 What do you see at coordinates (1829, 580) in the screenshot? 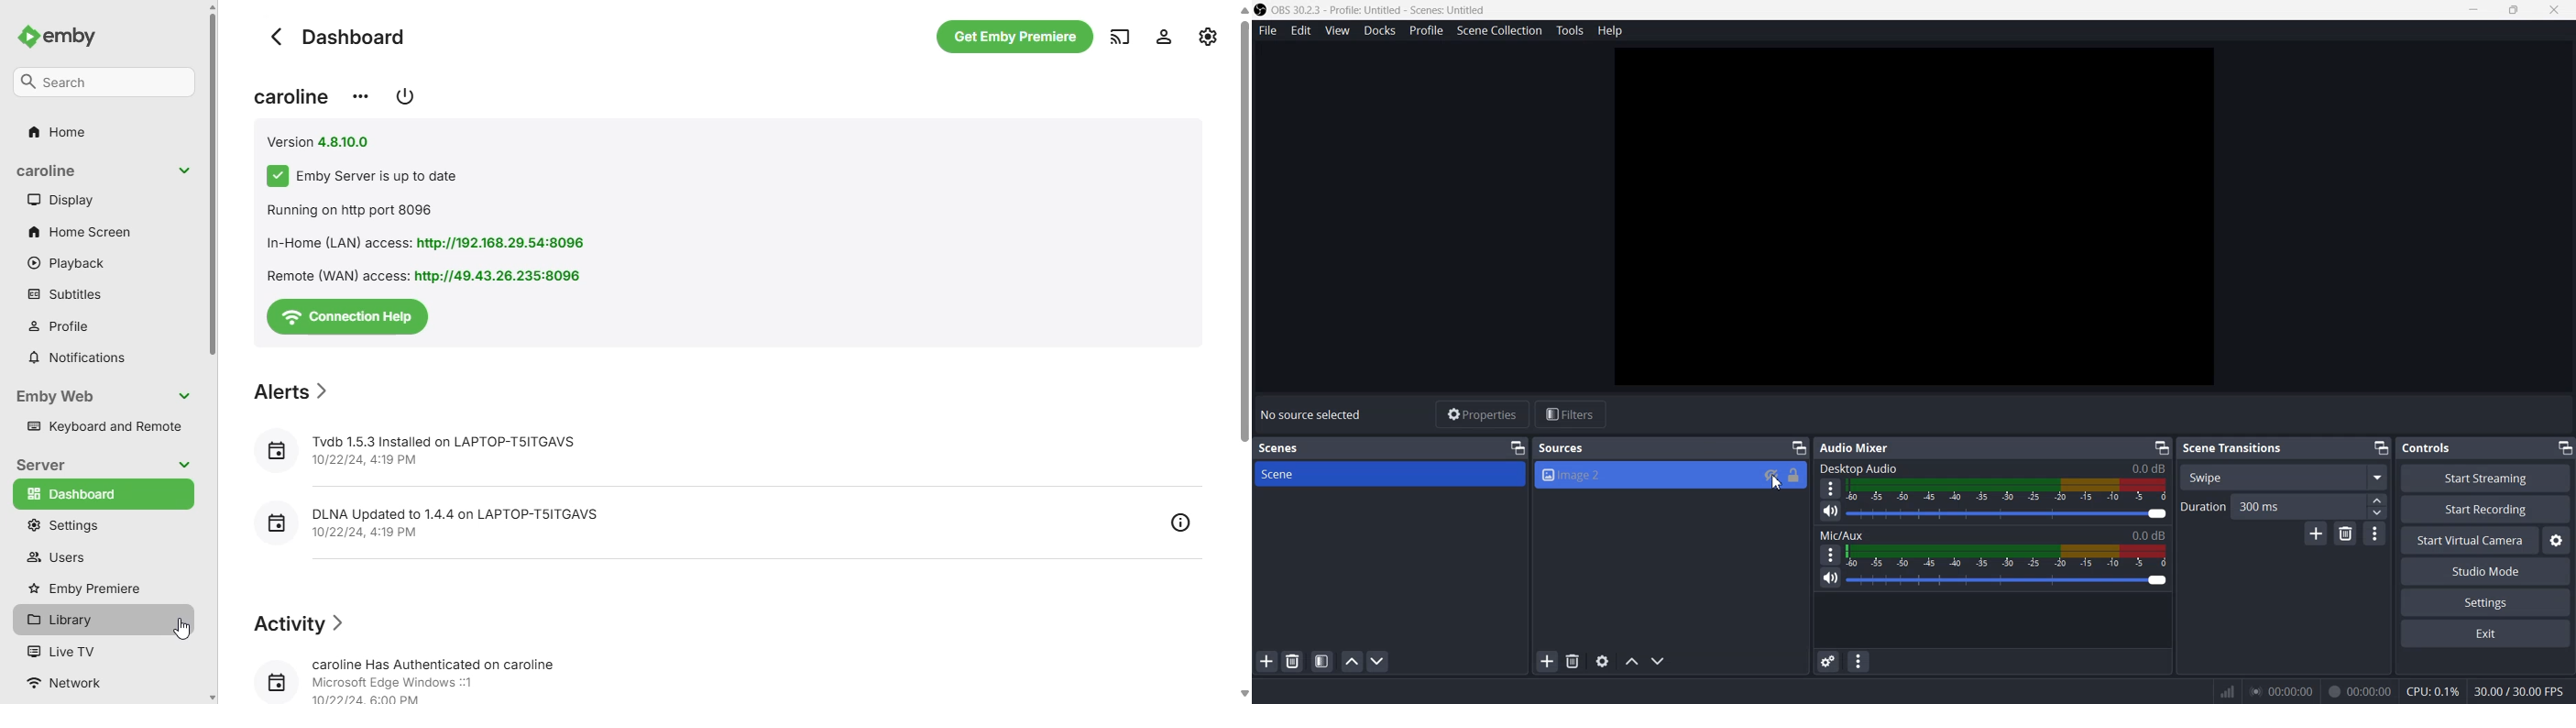
I see `Unmute/ Mute` at bounding box center [1829, 580].